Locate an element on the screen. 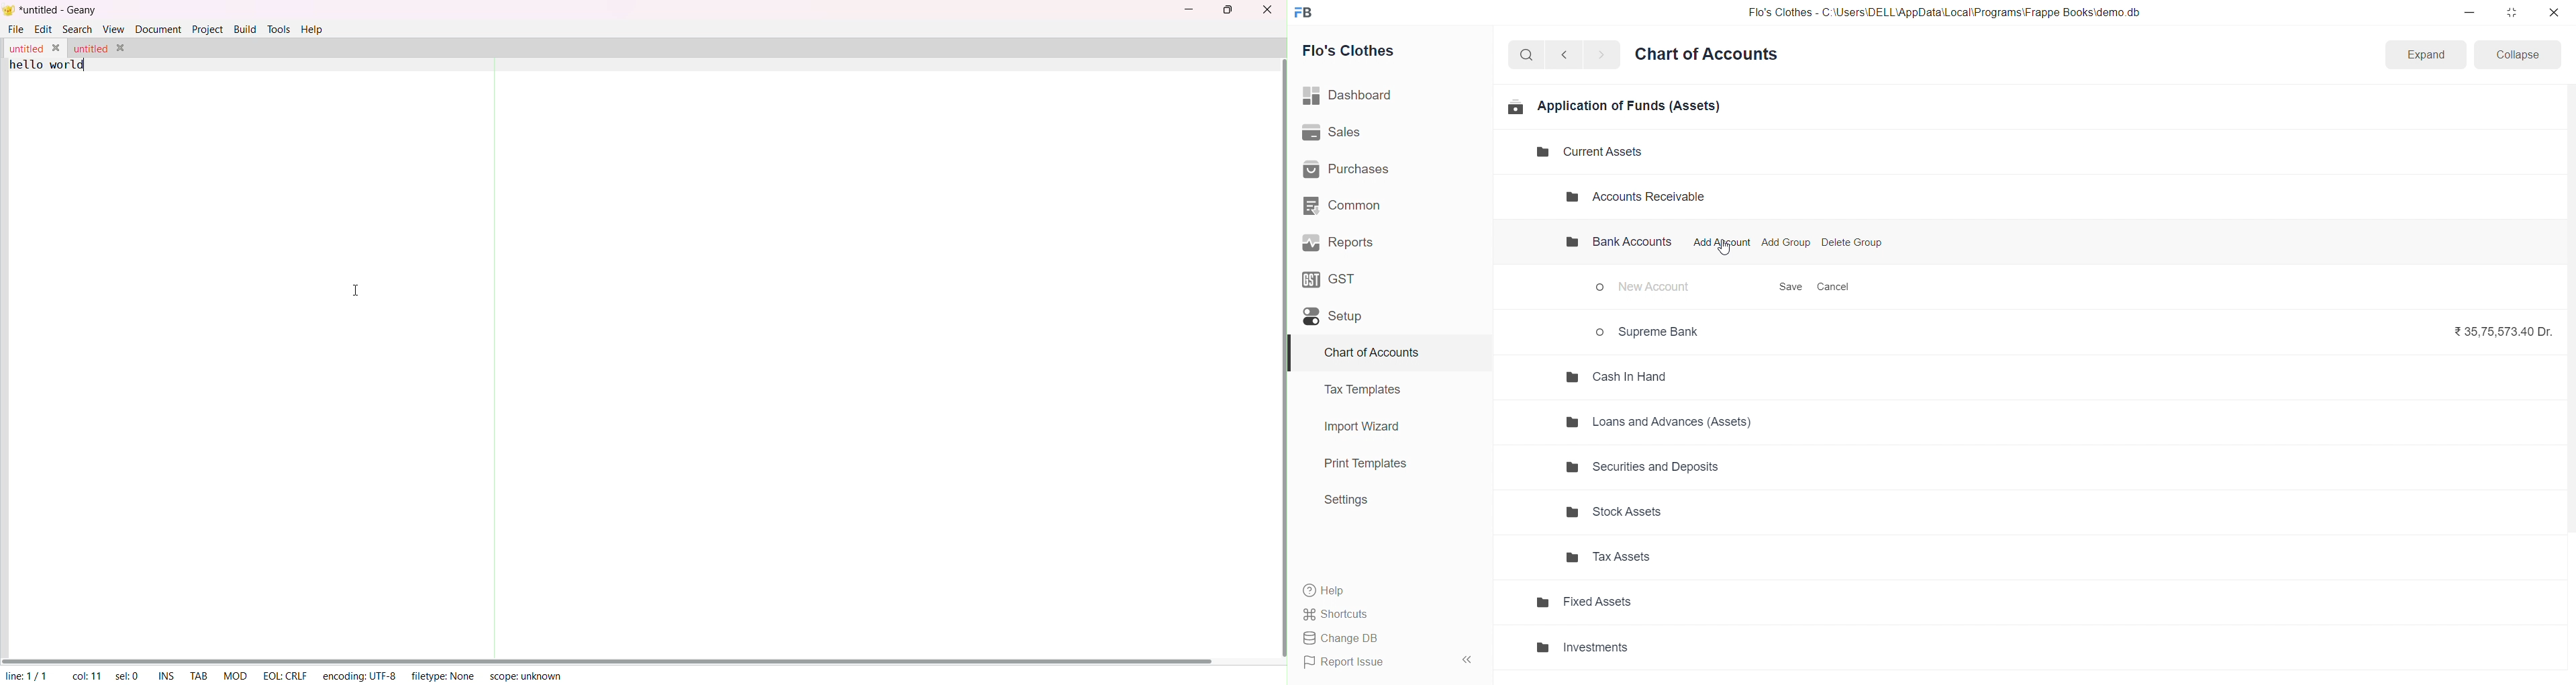 The height and width of the screenshot is (700, 2576). Expand is located at coordinates (2424, 55).